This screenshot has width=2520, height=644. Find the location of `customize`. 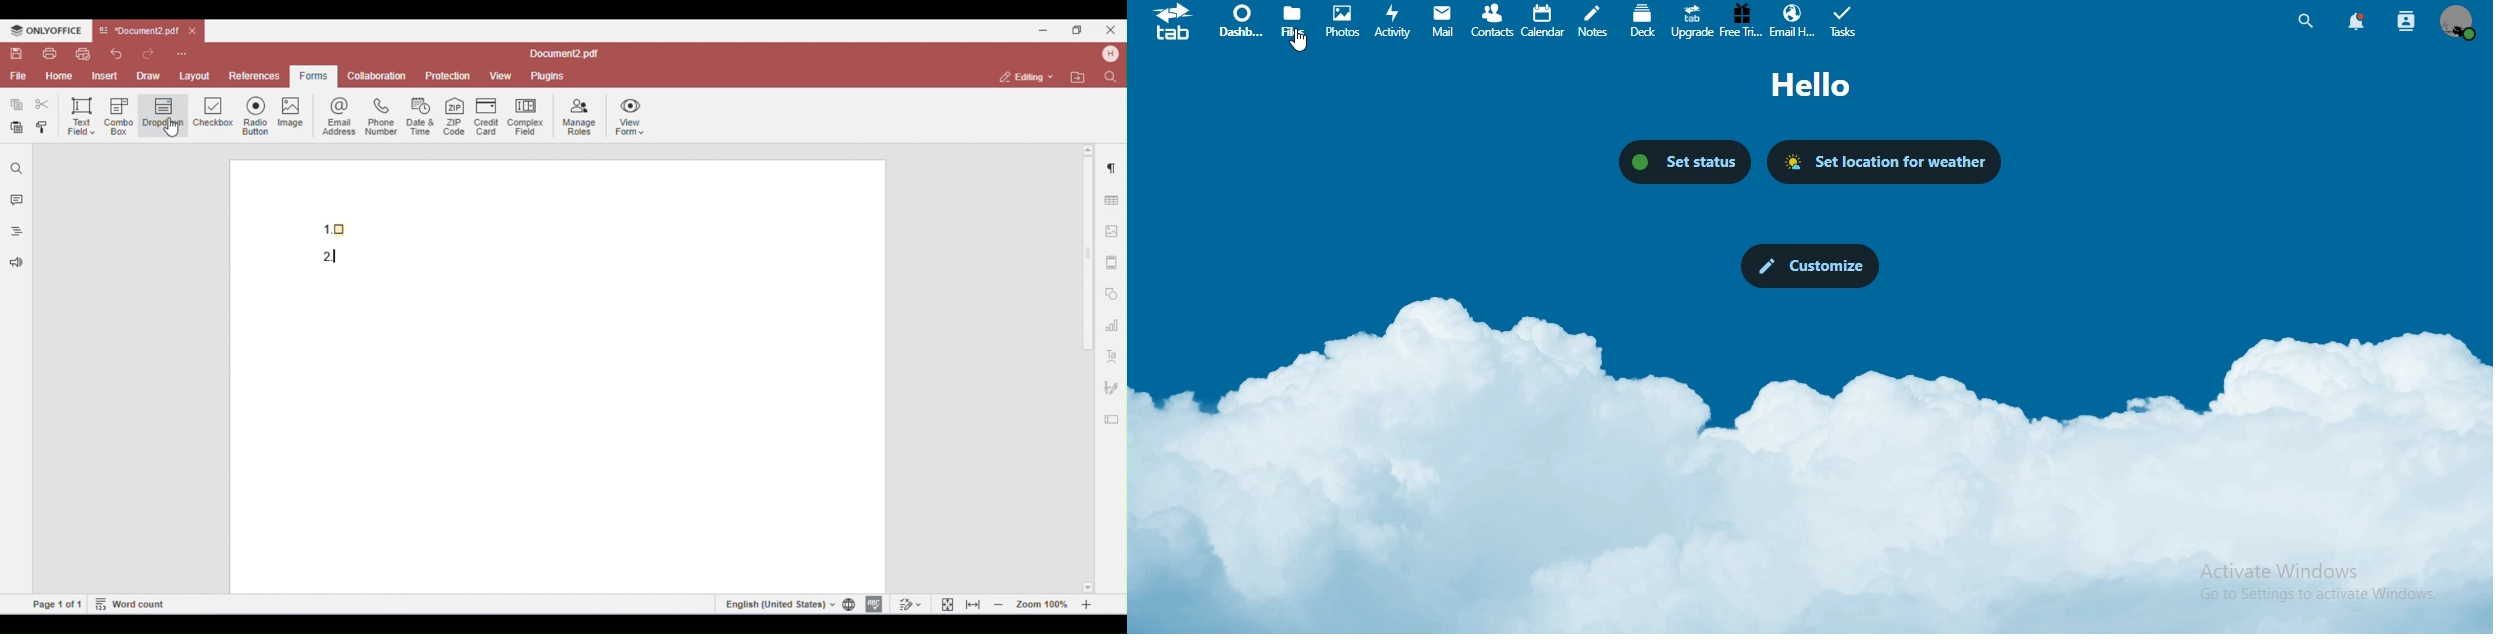

customize is located at coordinates (1807, 266).